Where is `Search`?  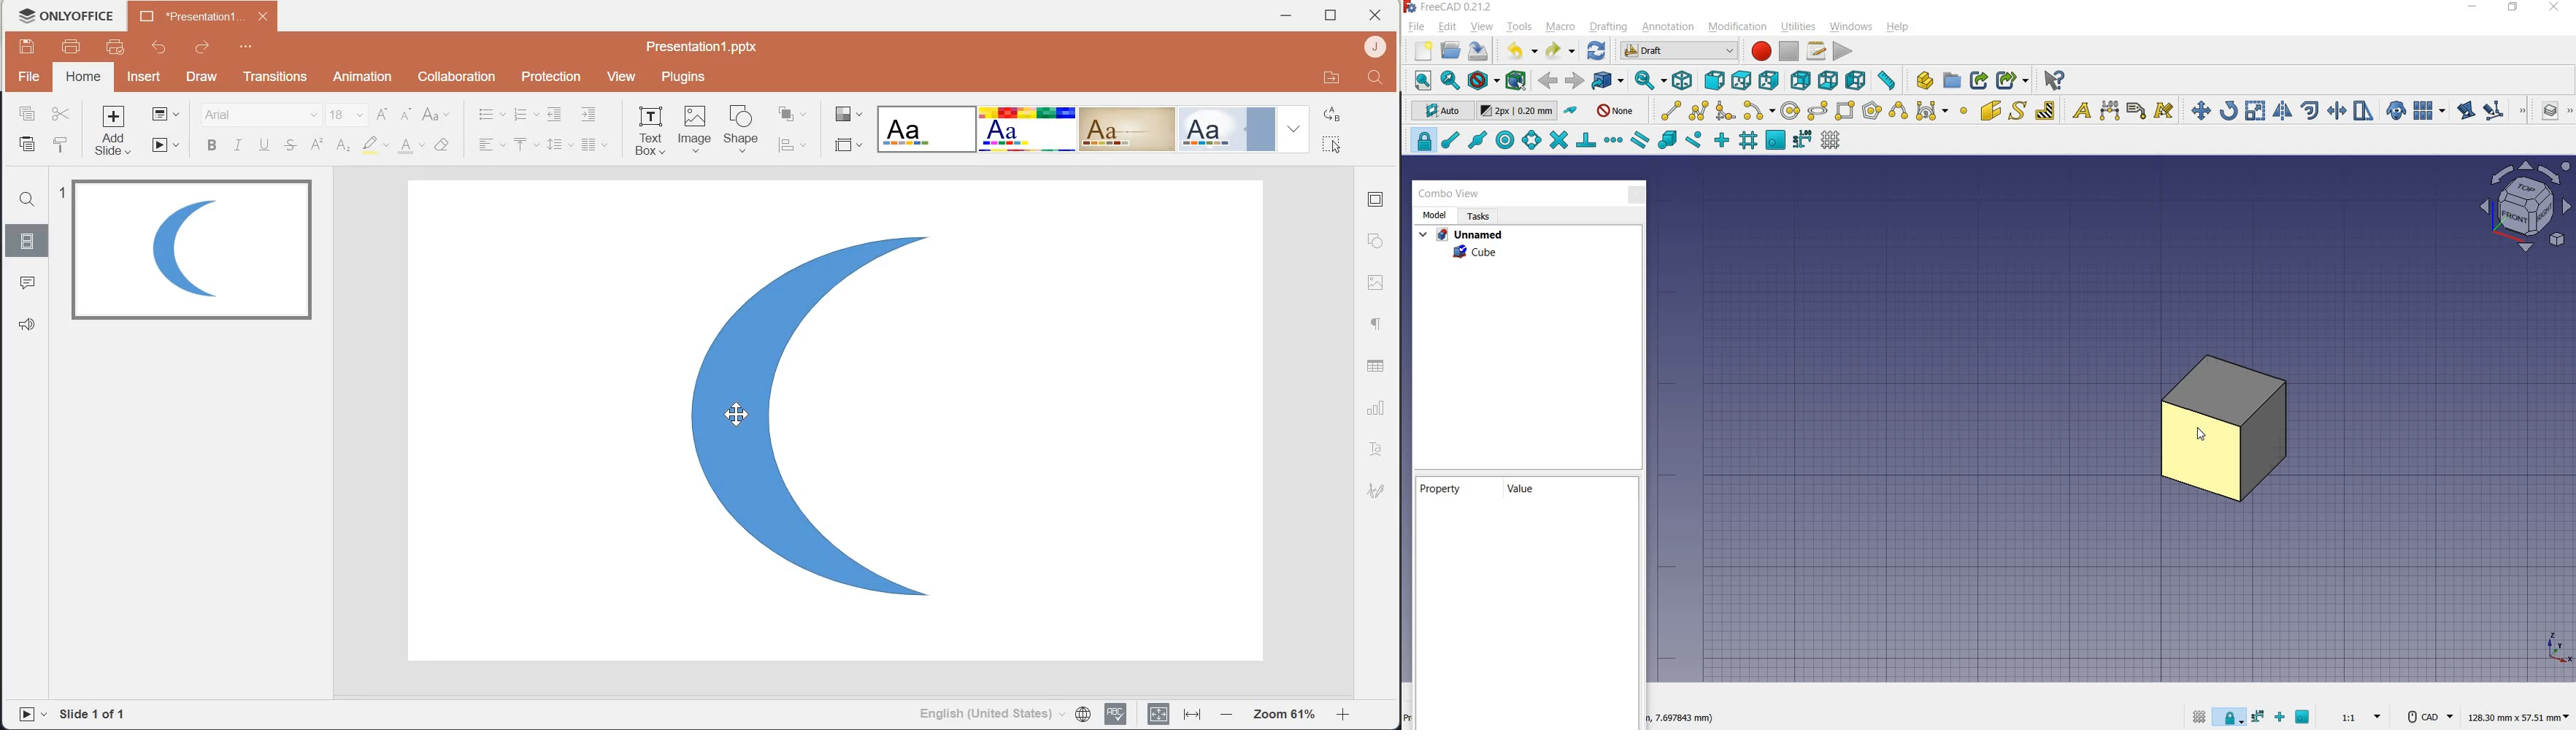 Search is located at coordinates (1374, 77).